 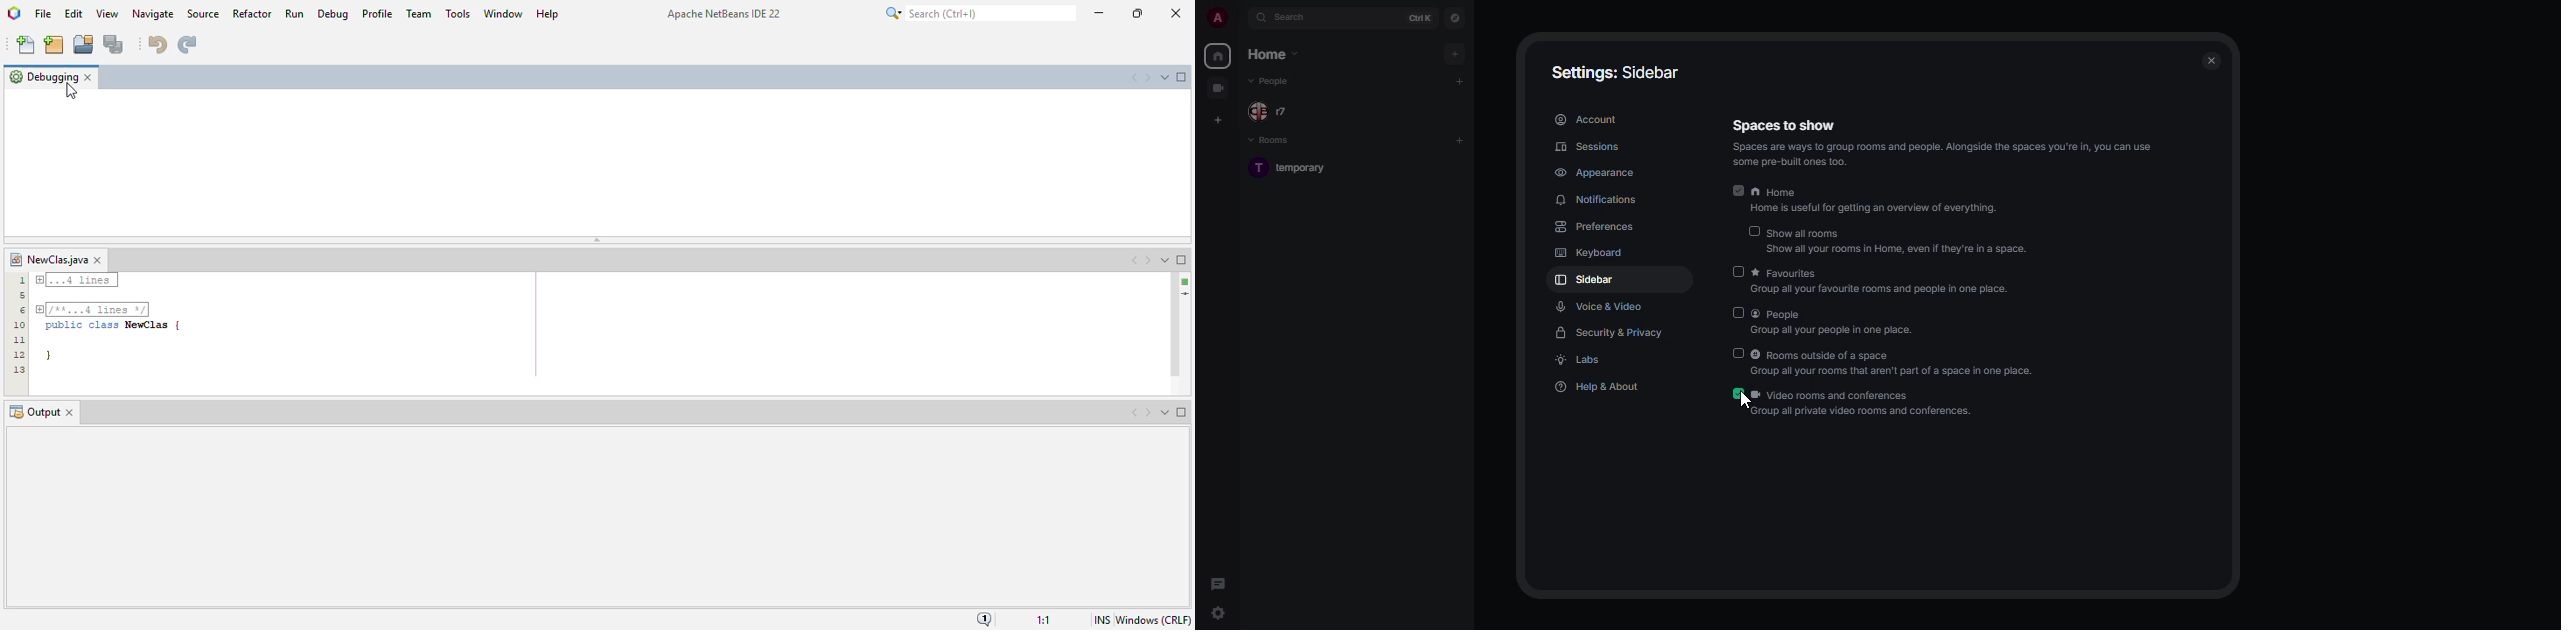 I want to click on preferences, so click(x=1593, y=227).